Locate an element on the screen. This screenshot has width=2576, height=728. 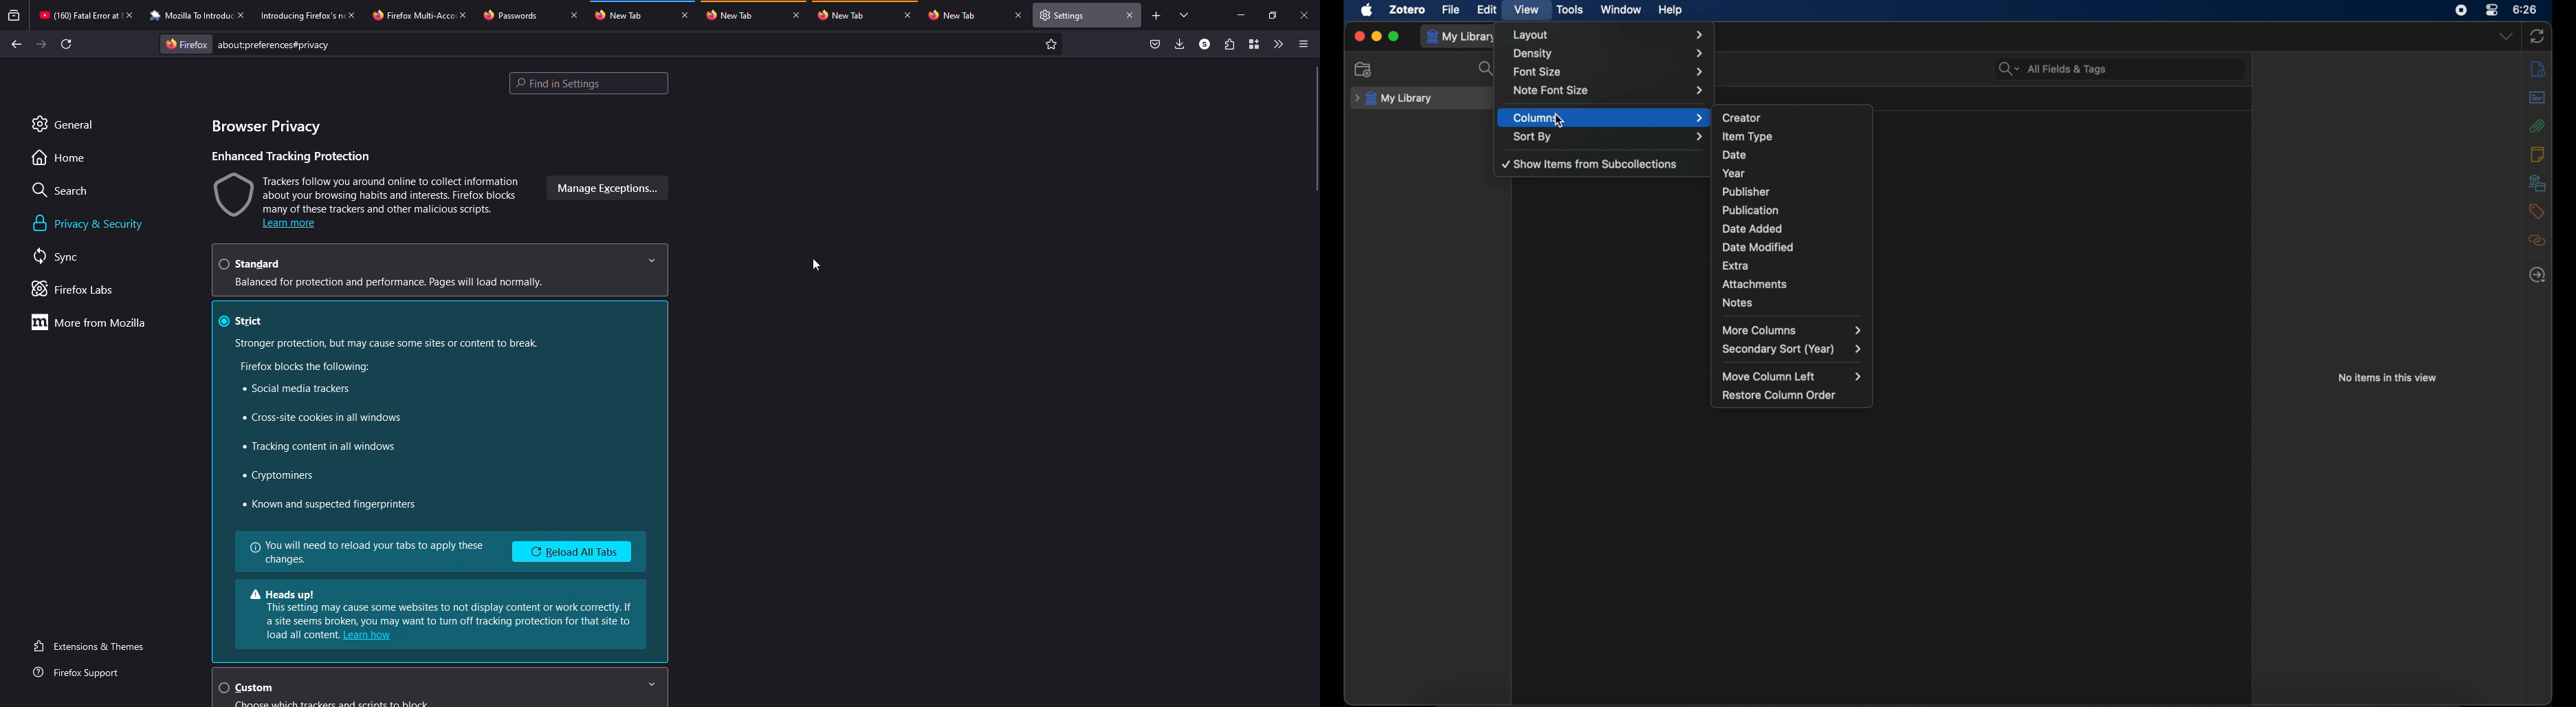
edit is located at coordinates (1487, 10).